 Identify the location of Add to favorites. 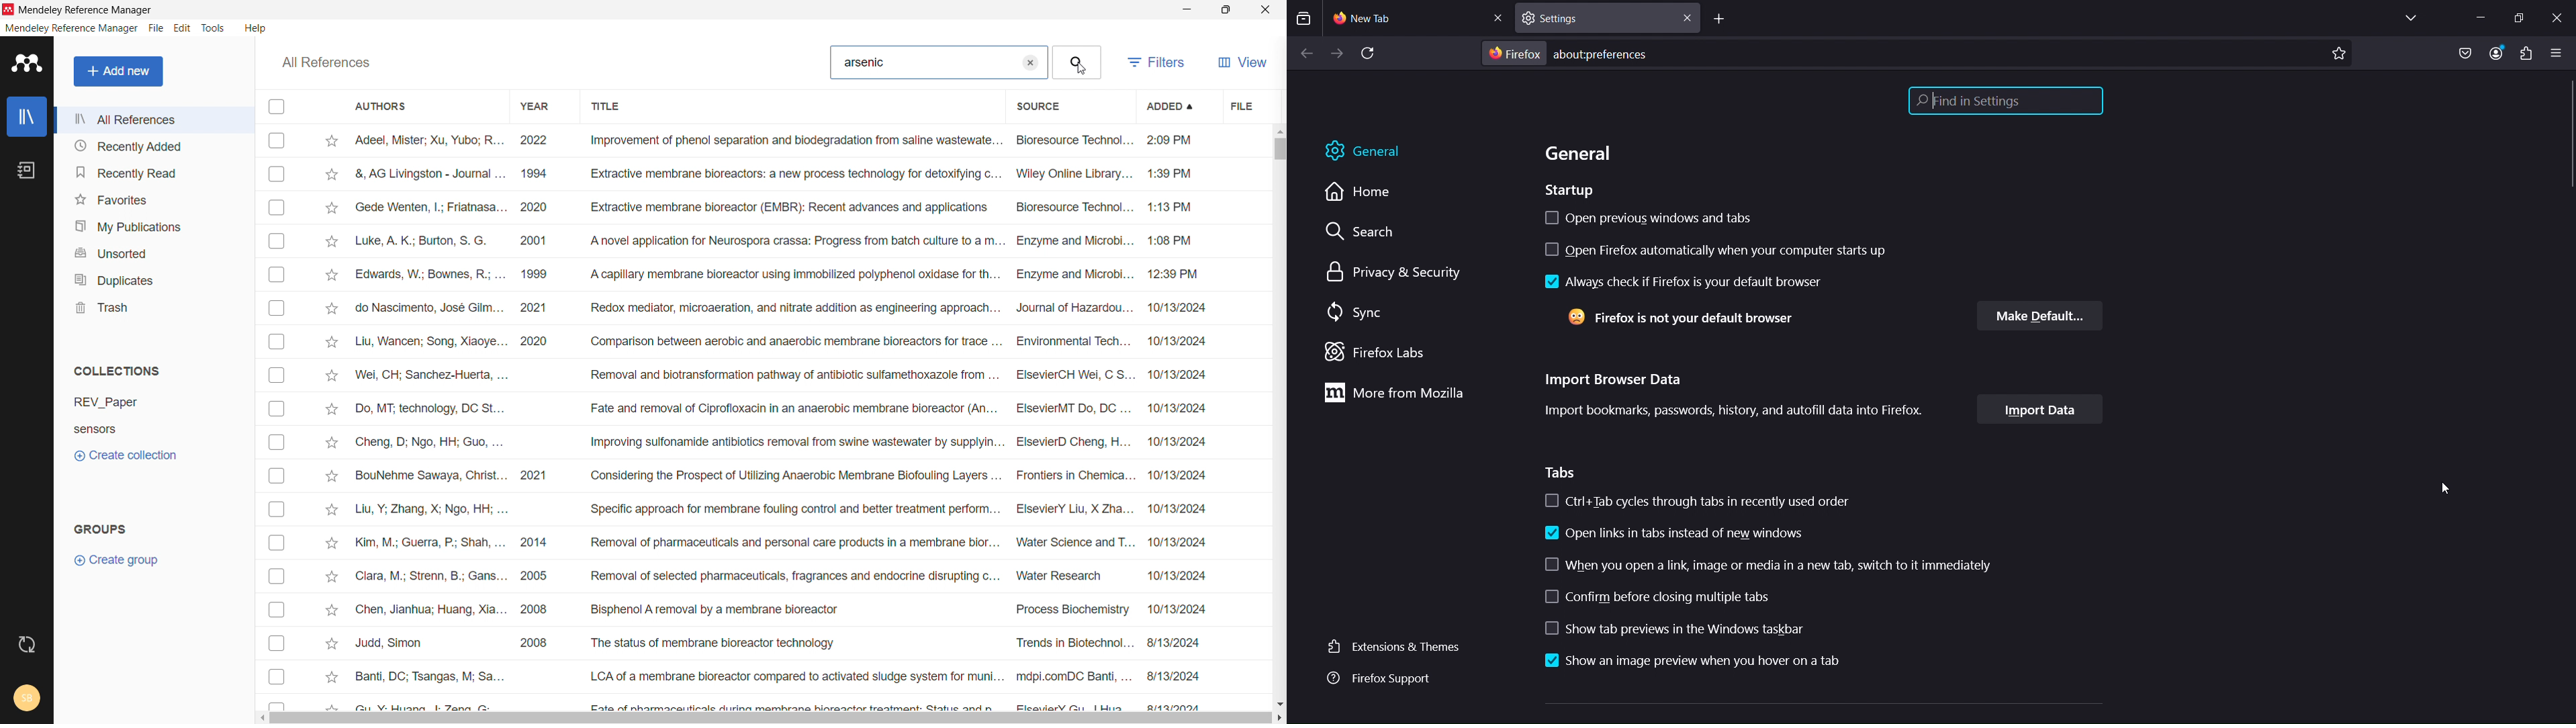
(330, 174).